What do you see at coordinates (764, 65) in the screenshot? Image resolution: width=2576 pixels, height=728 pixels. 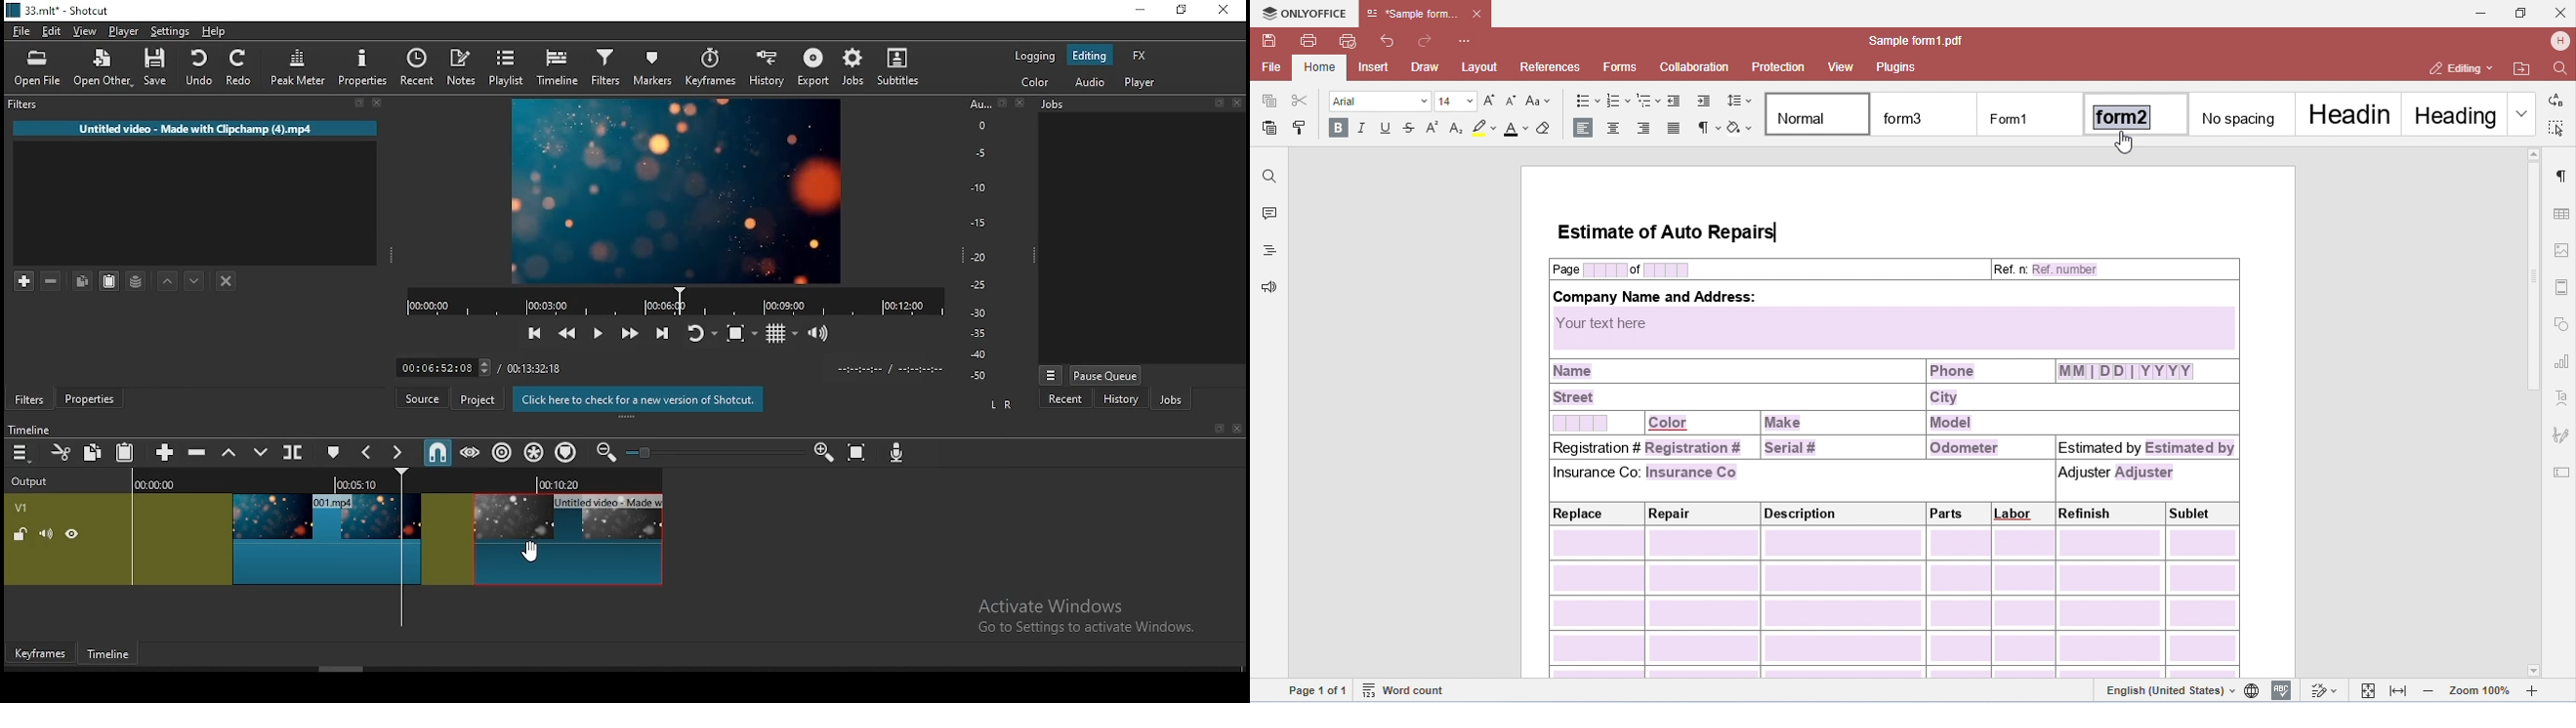 I see `history` at bounding box center [764, 65].